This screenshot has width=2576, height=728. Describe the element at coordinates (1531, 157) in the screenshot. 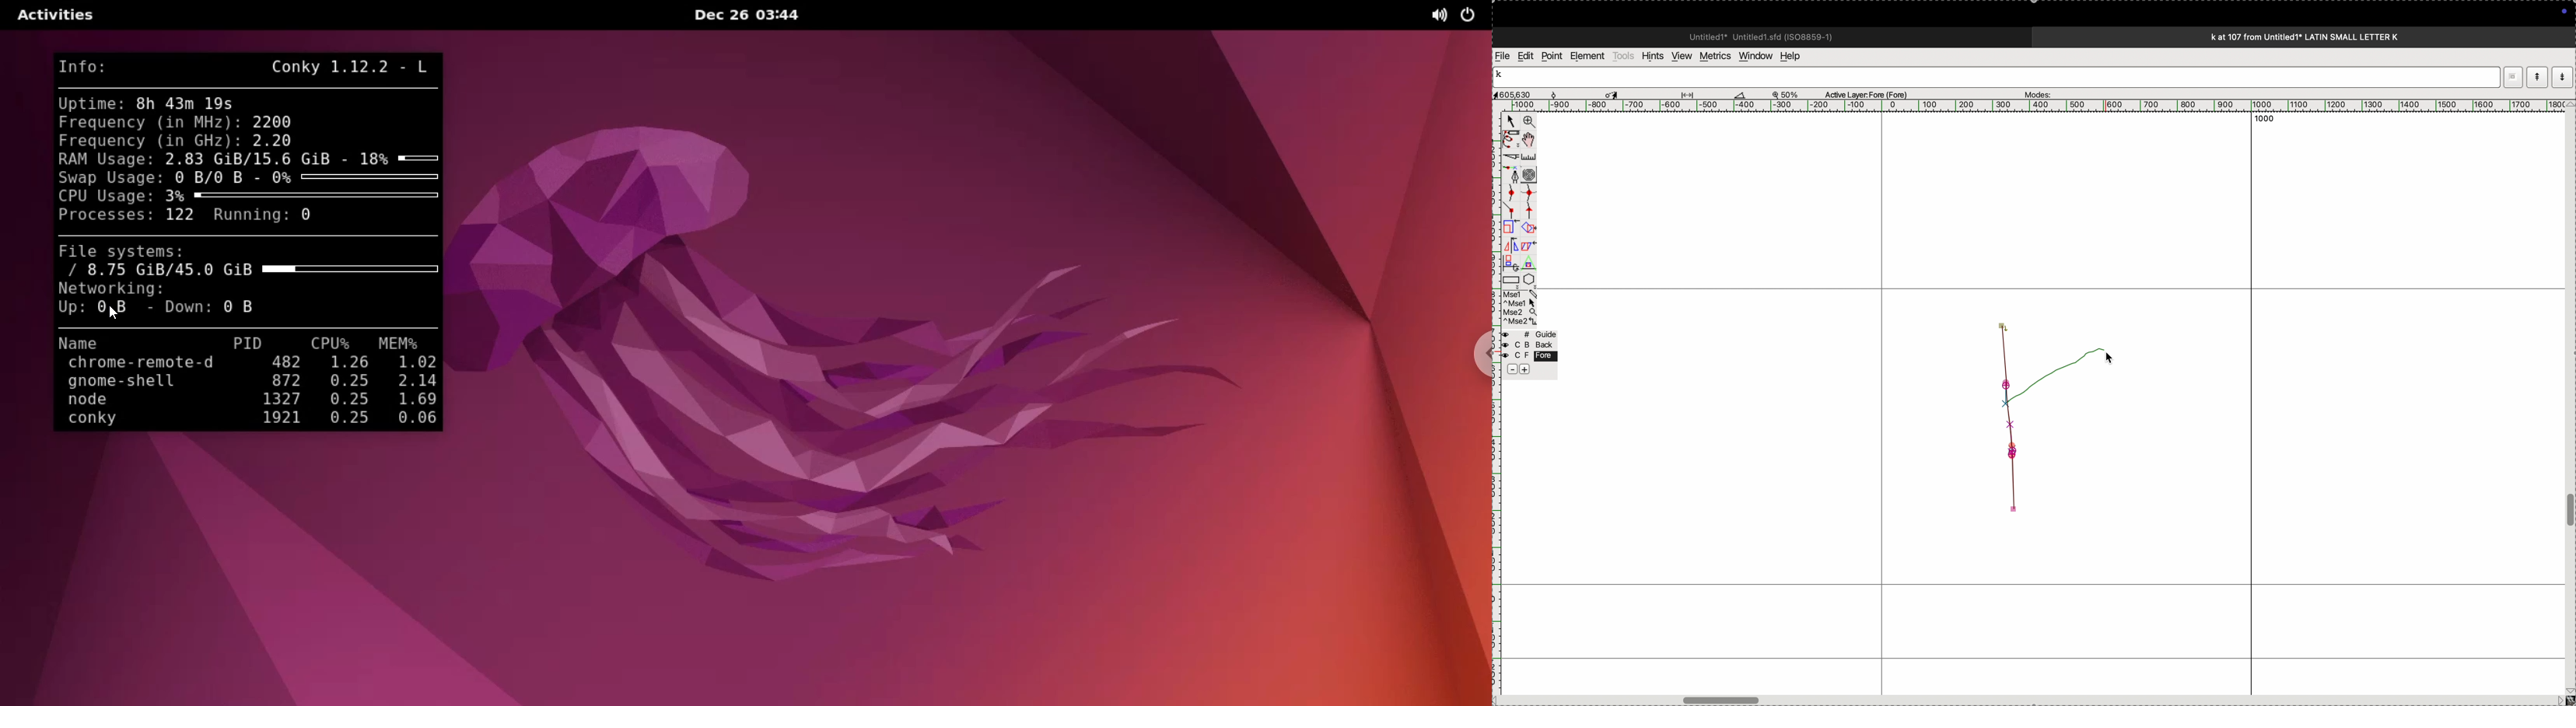

I see `scale` at that location.